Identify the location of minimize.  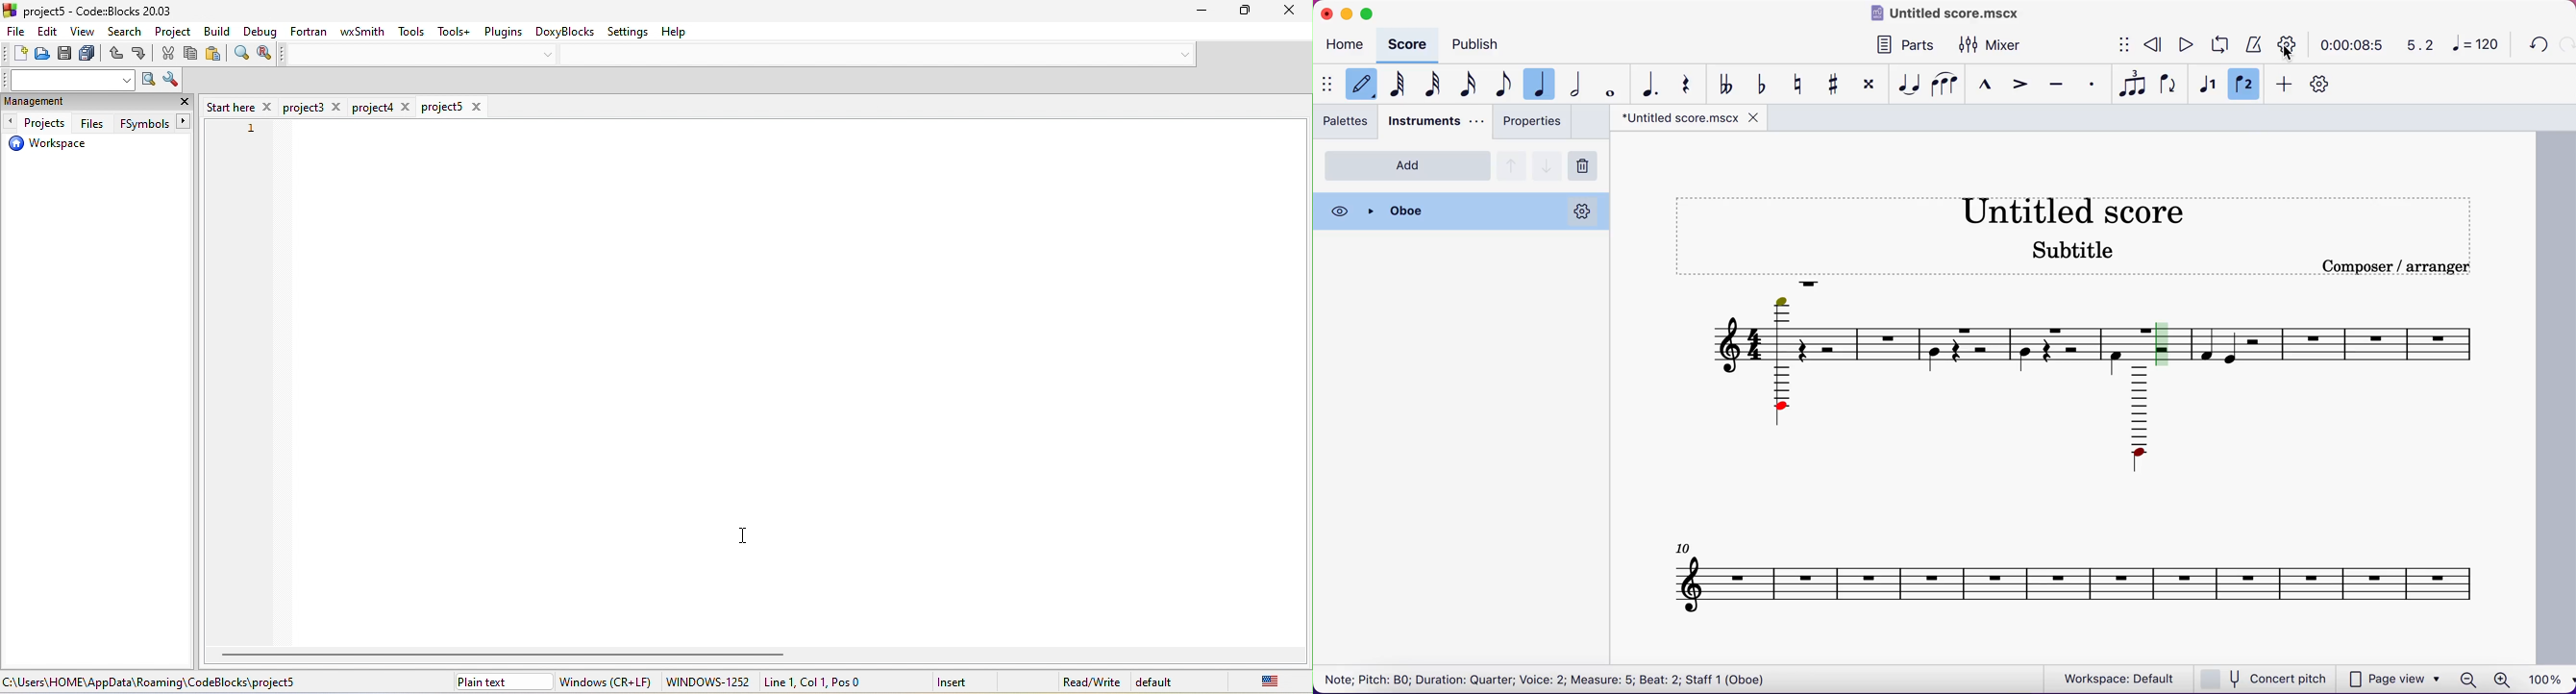
(1192, 12).